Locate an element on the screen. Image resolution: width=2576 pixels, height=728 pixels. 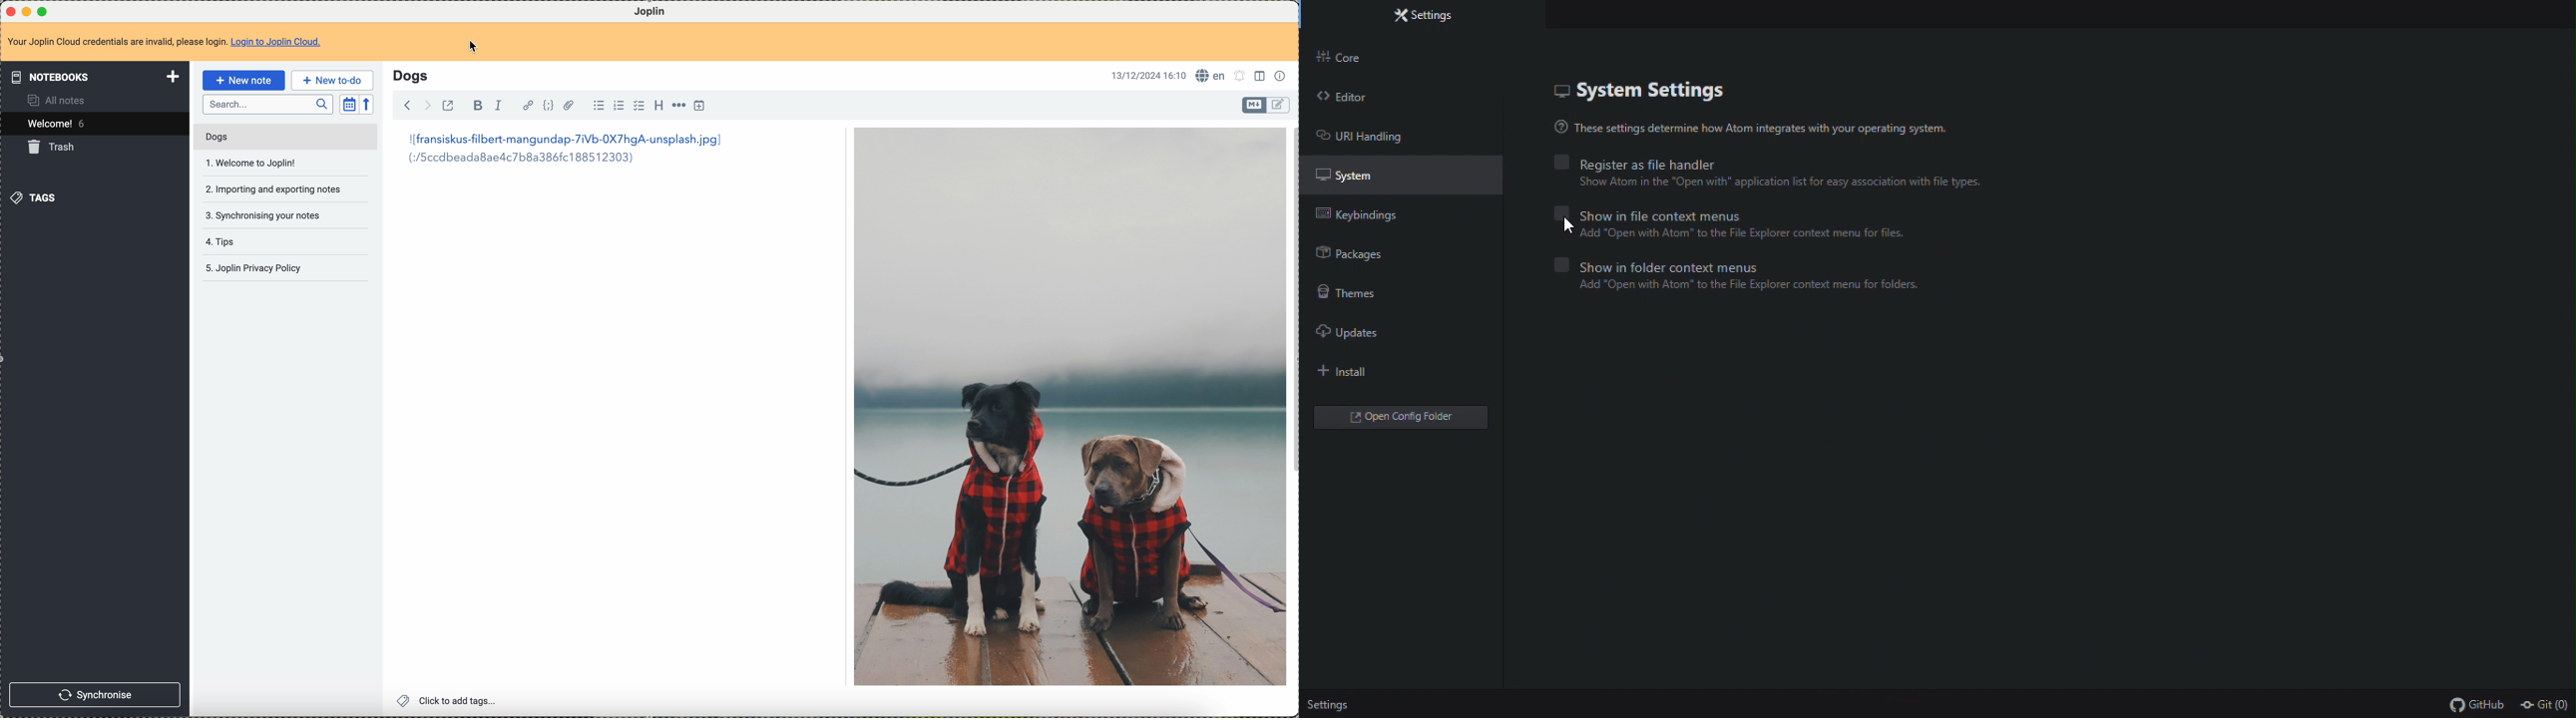
heading is located at coordinates (658, 105).